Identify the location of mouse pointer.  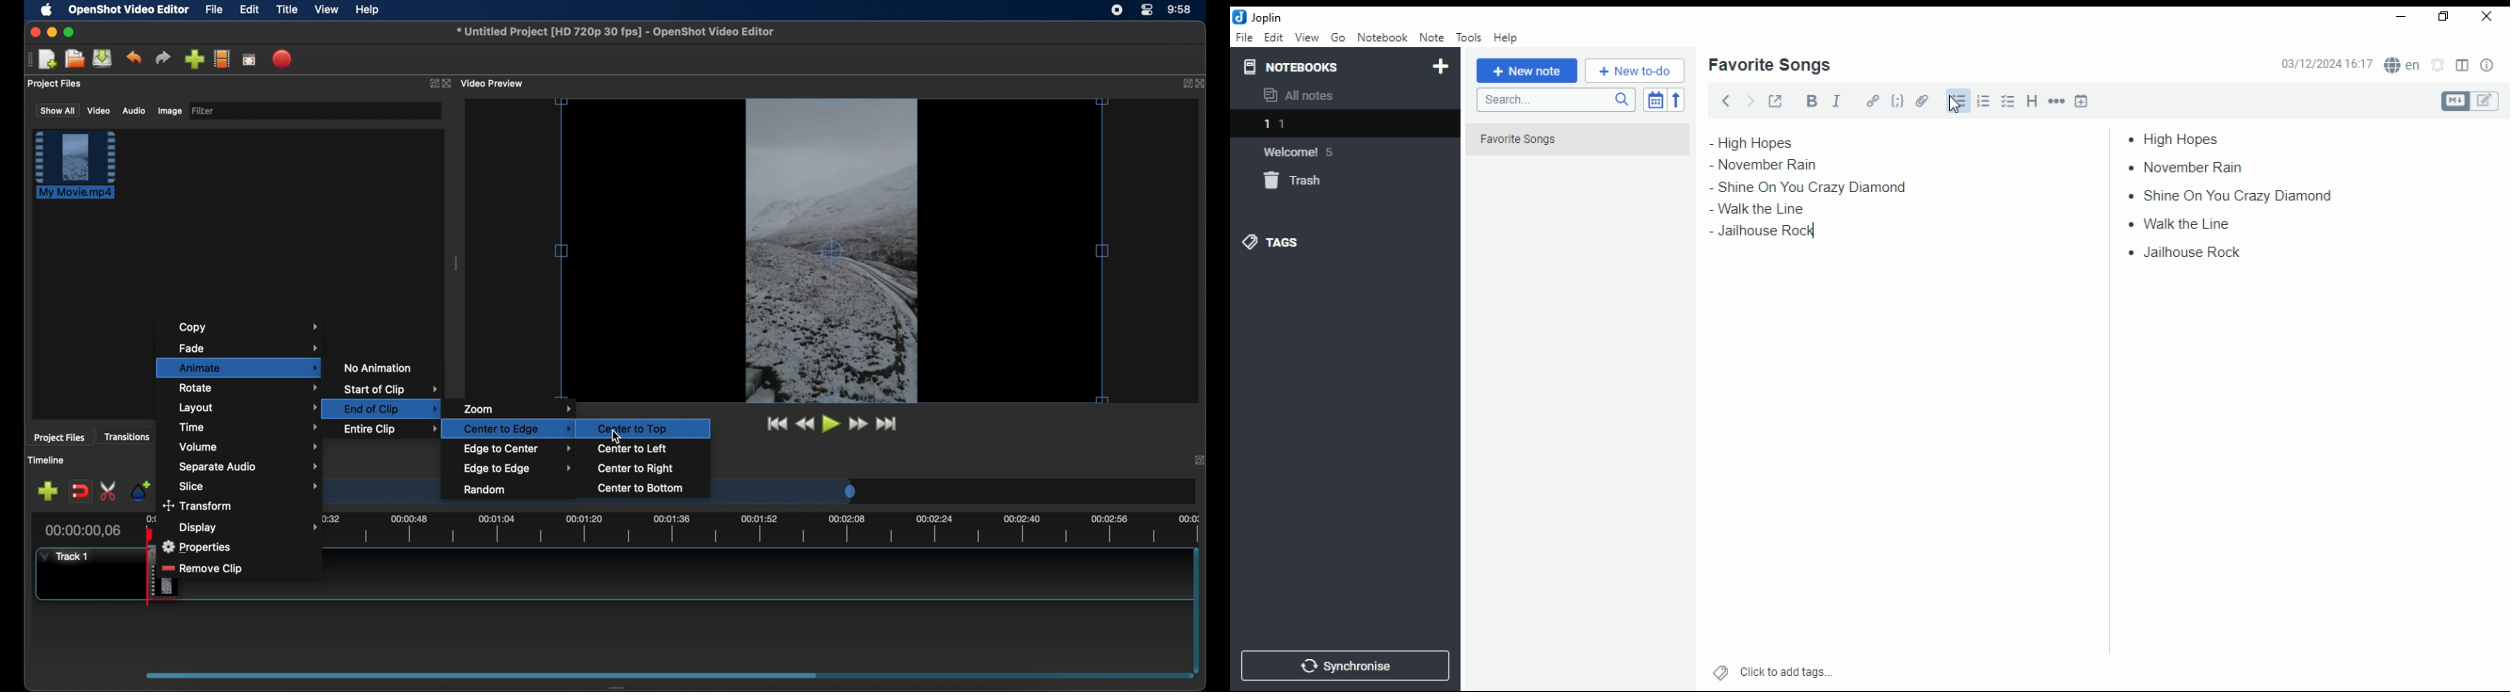
(1955, 104).